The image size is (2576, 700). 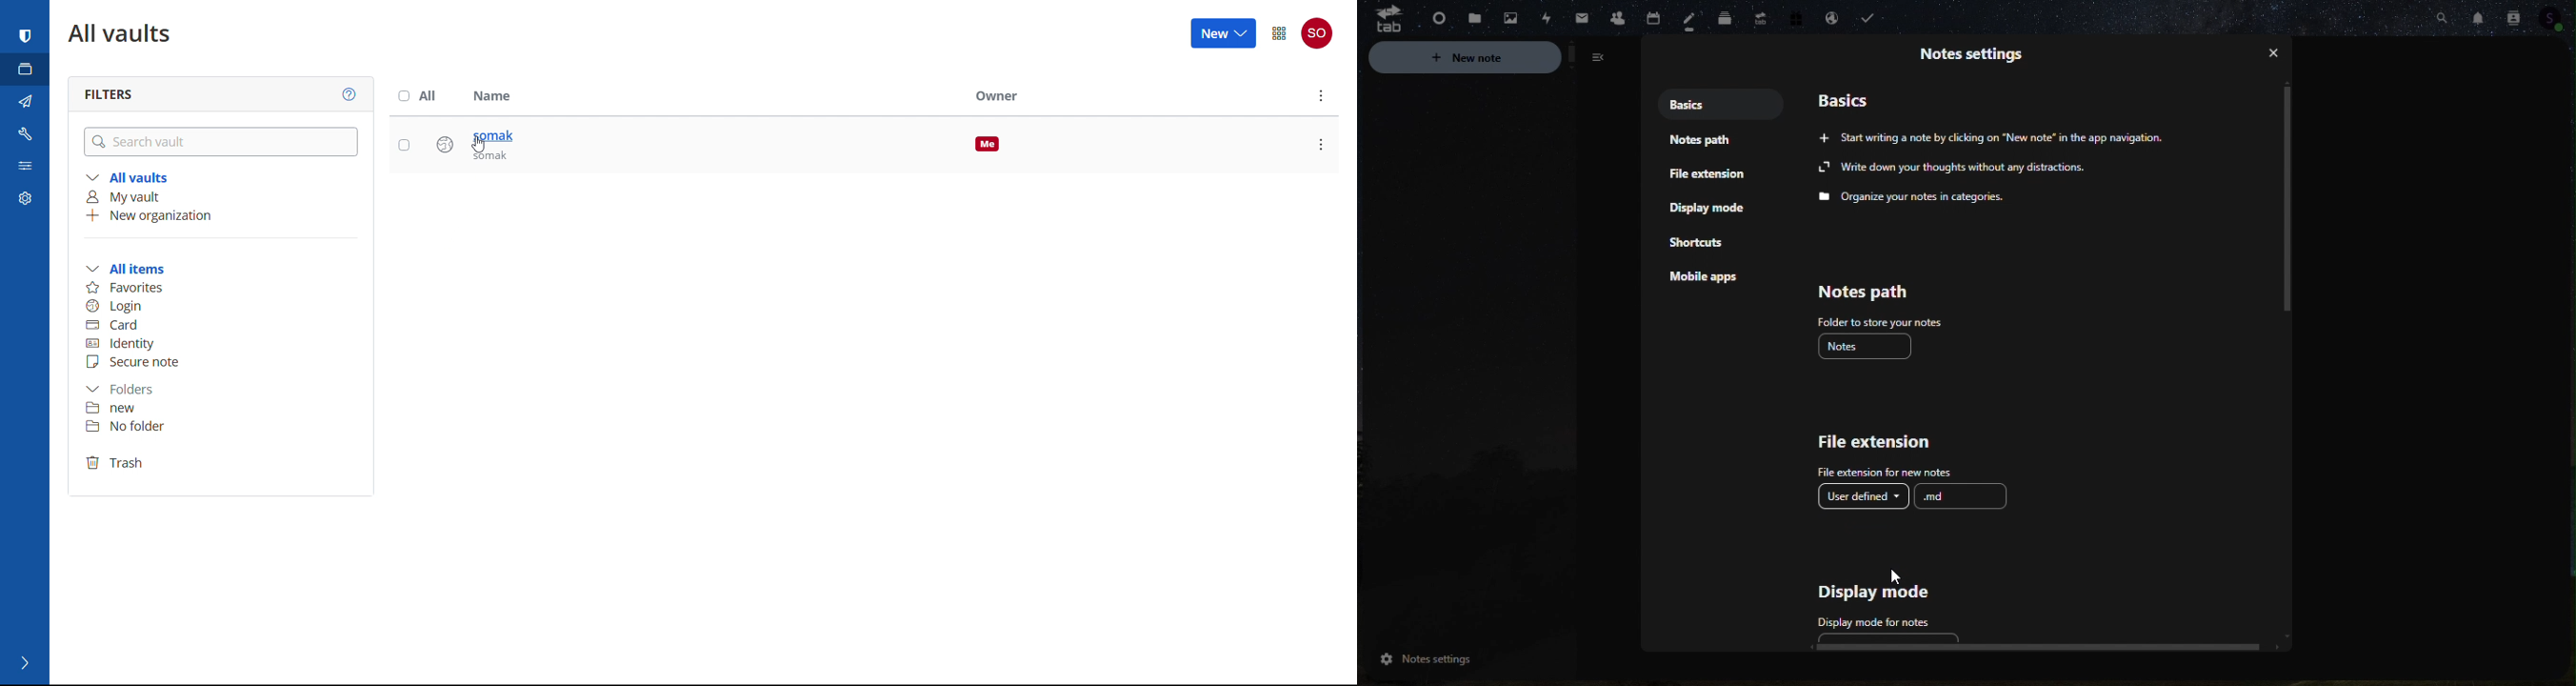 What do you see at coordinates (1319, 97) in the screenshot?
I see `options` at bounding box center [1319, 97].